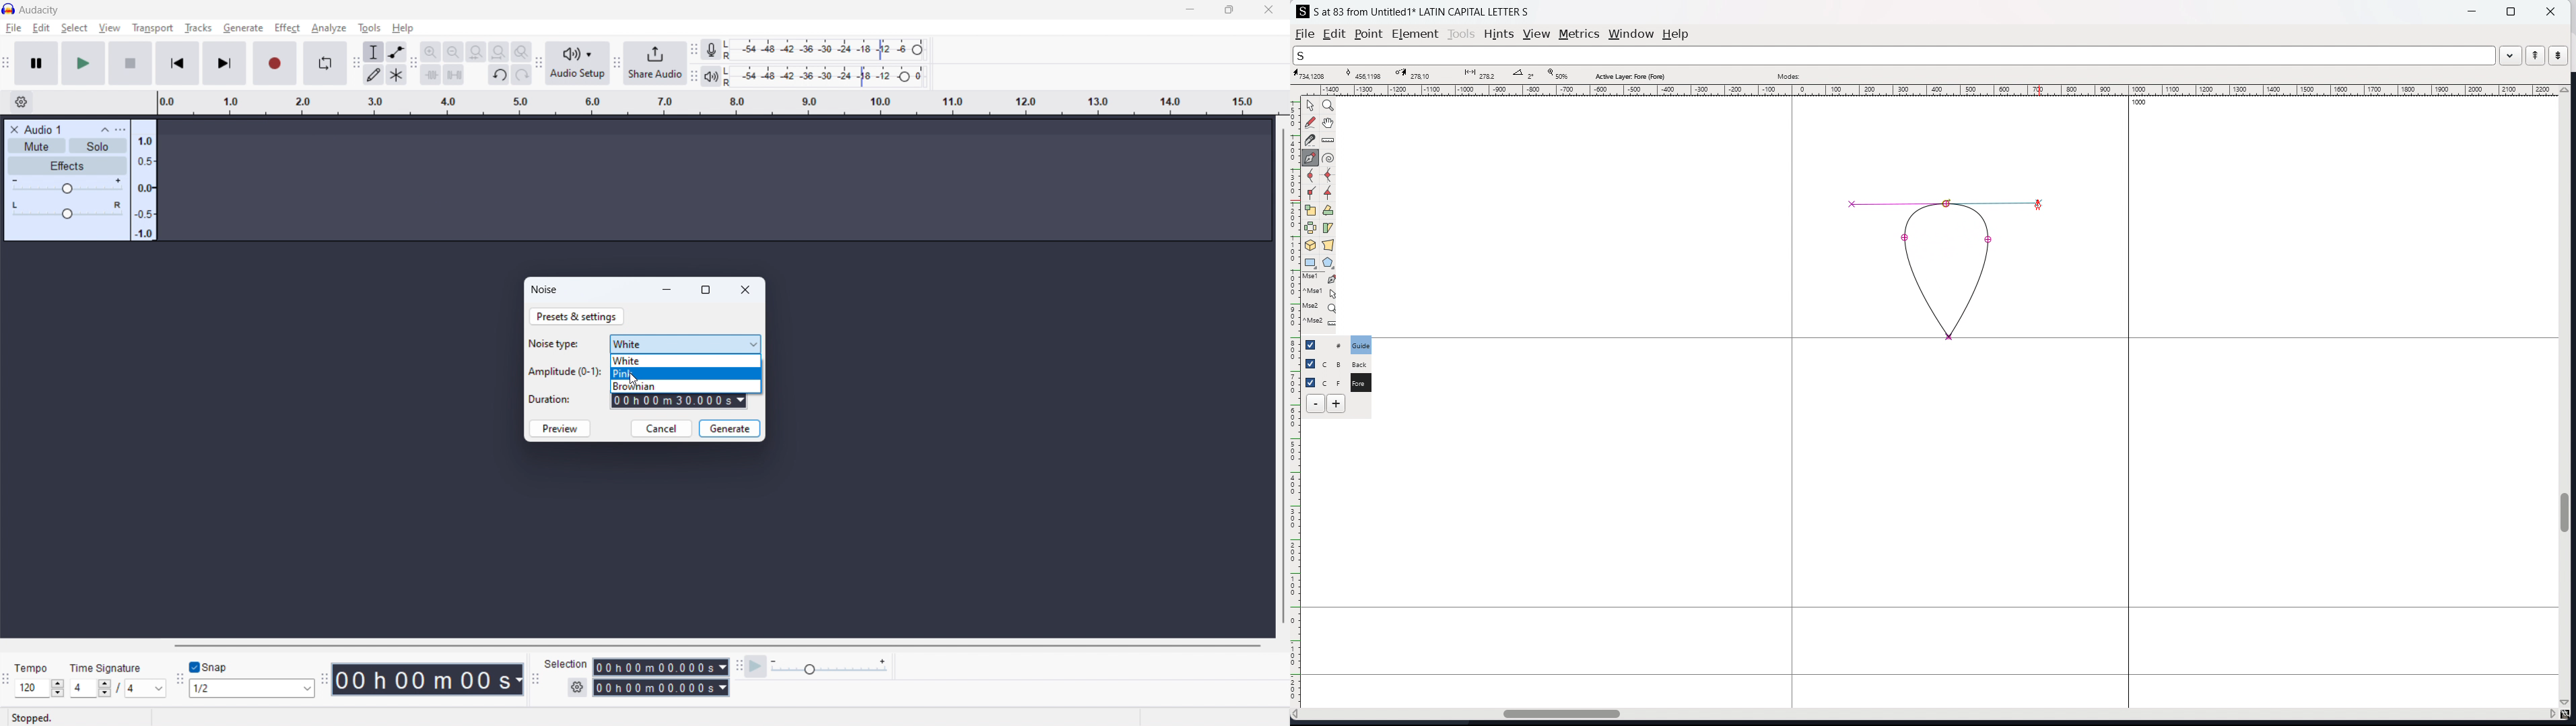 Image resolution: width=2576 pixels, height=728 pixels. What do you see at coordinates (1360, 382) in the screenshot?
I see `C F Fore` at bounding box center [1360, 382].